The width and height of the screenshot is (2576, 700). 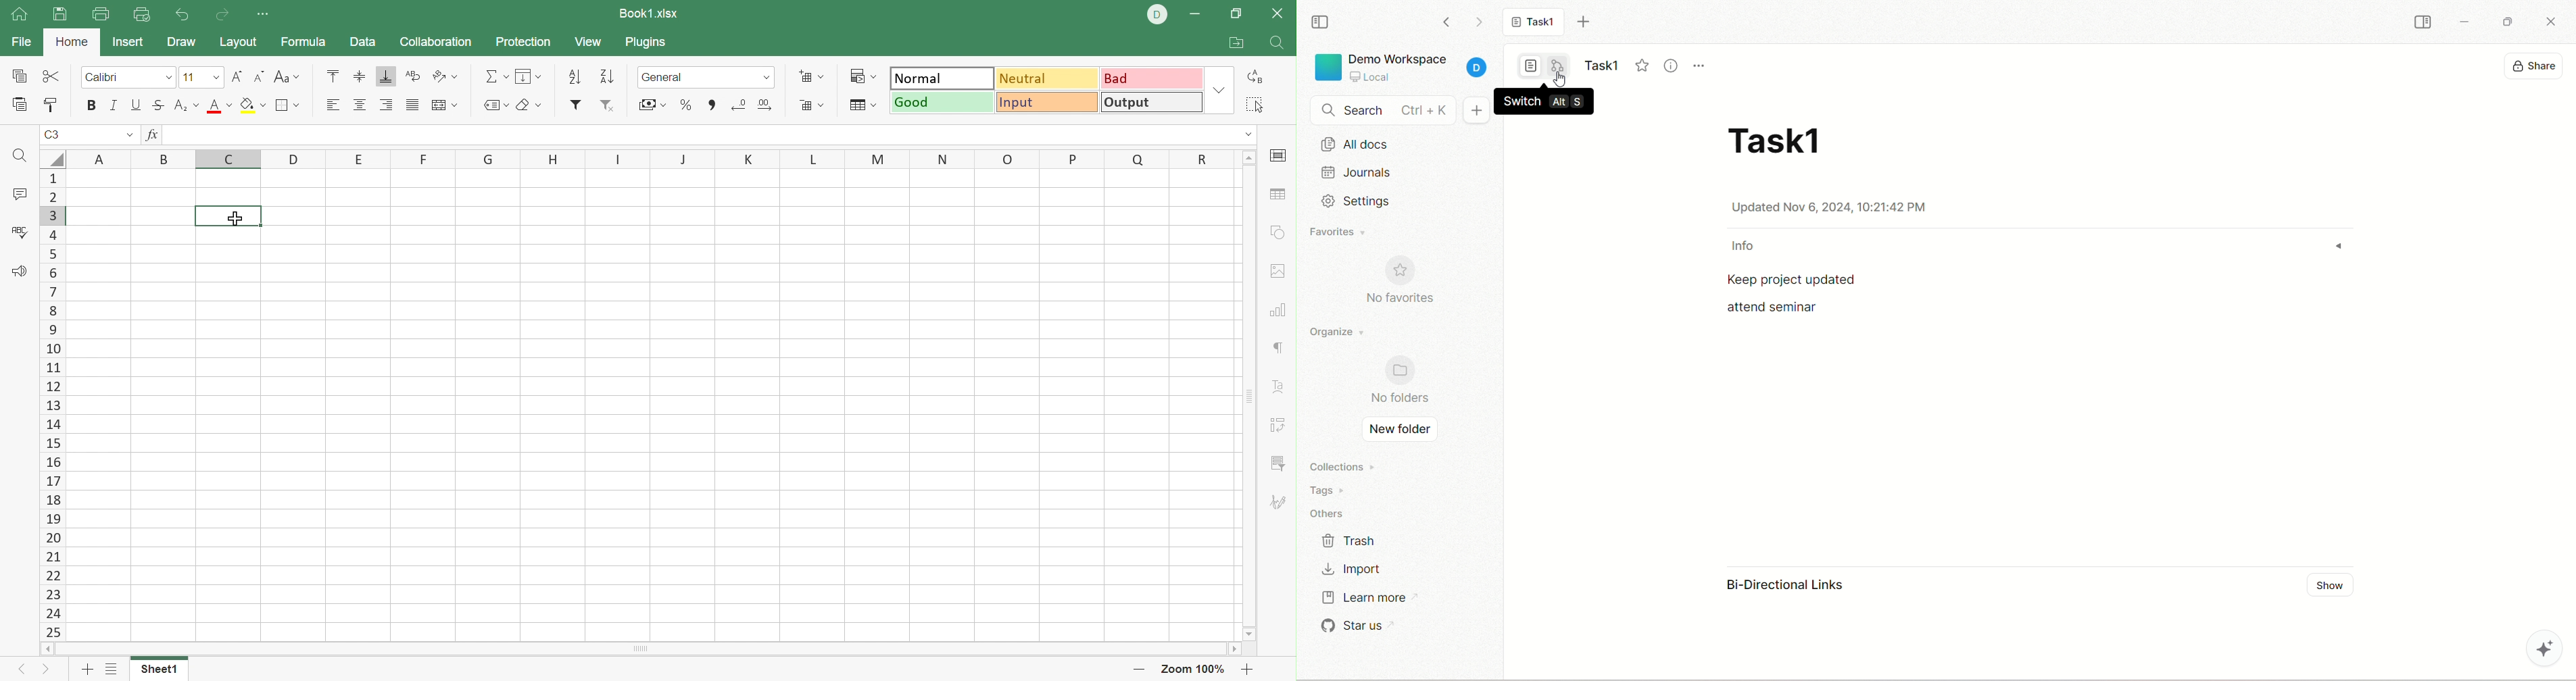 What do you see at coordinates (71, 44) in the screenshot?
I see `Home` at bounding box center [71, 44].